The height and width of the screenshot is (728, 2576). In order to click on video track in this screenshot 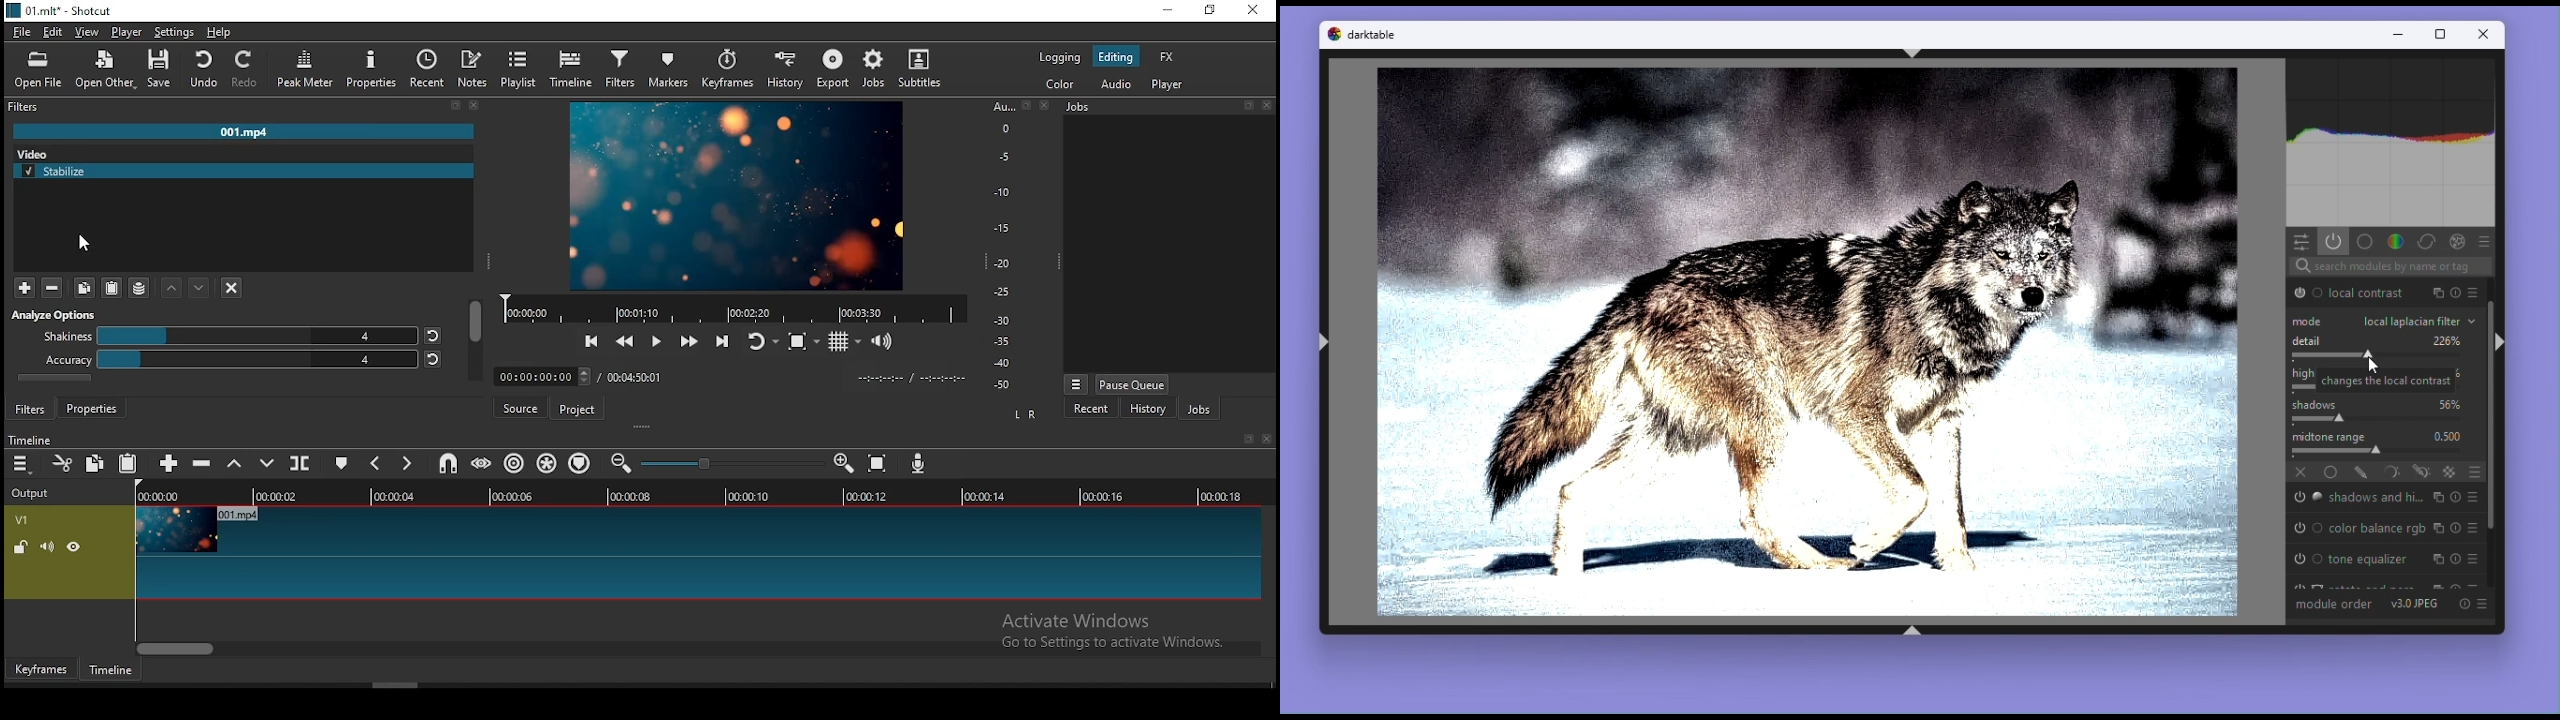, I will do `click(635, 552)`.